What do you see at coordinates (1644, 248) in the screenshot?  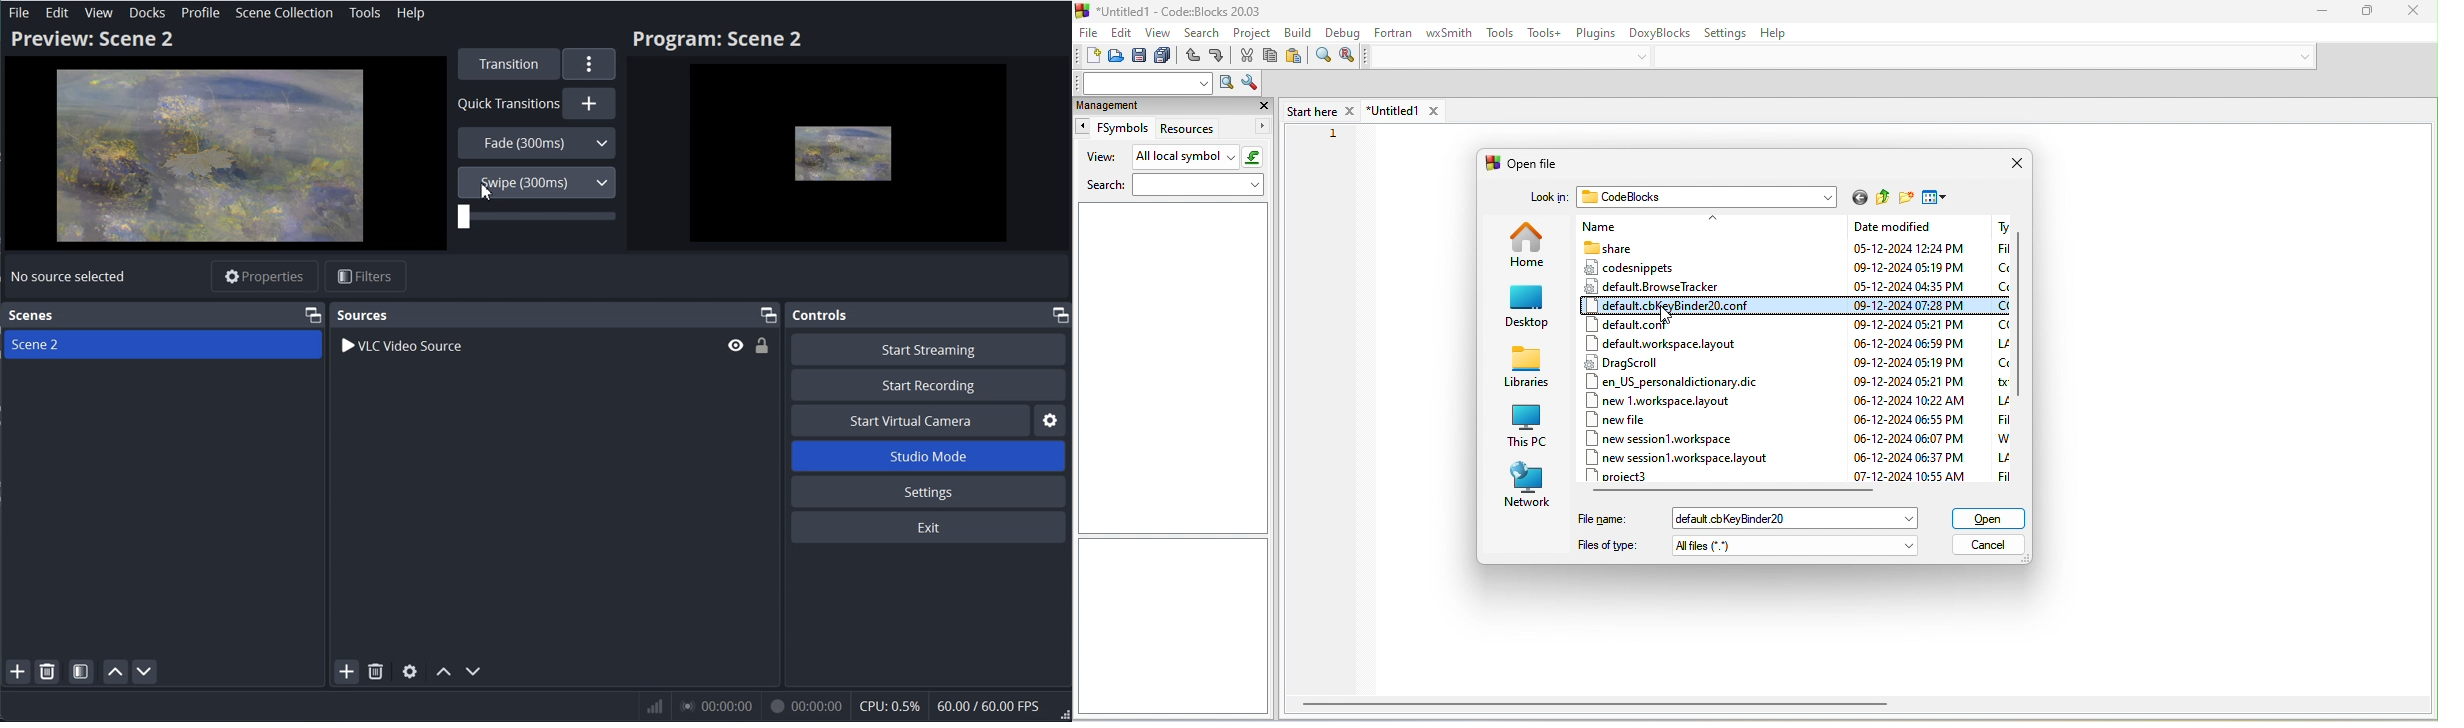 I see `share` at bounding box center [1644, 248].